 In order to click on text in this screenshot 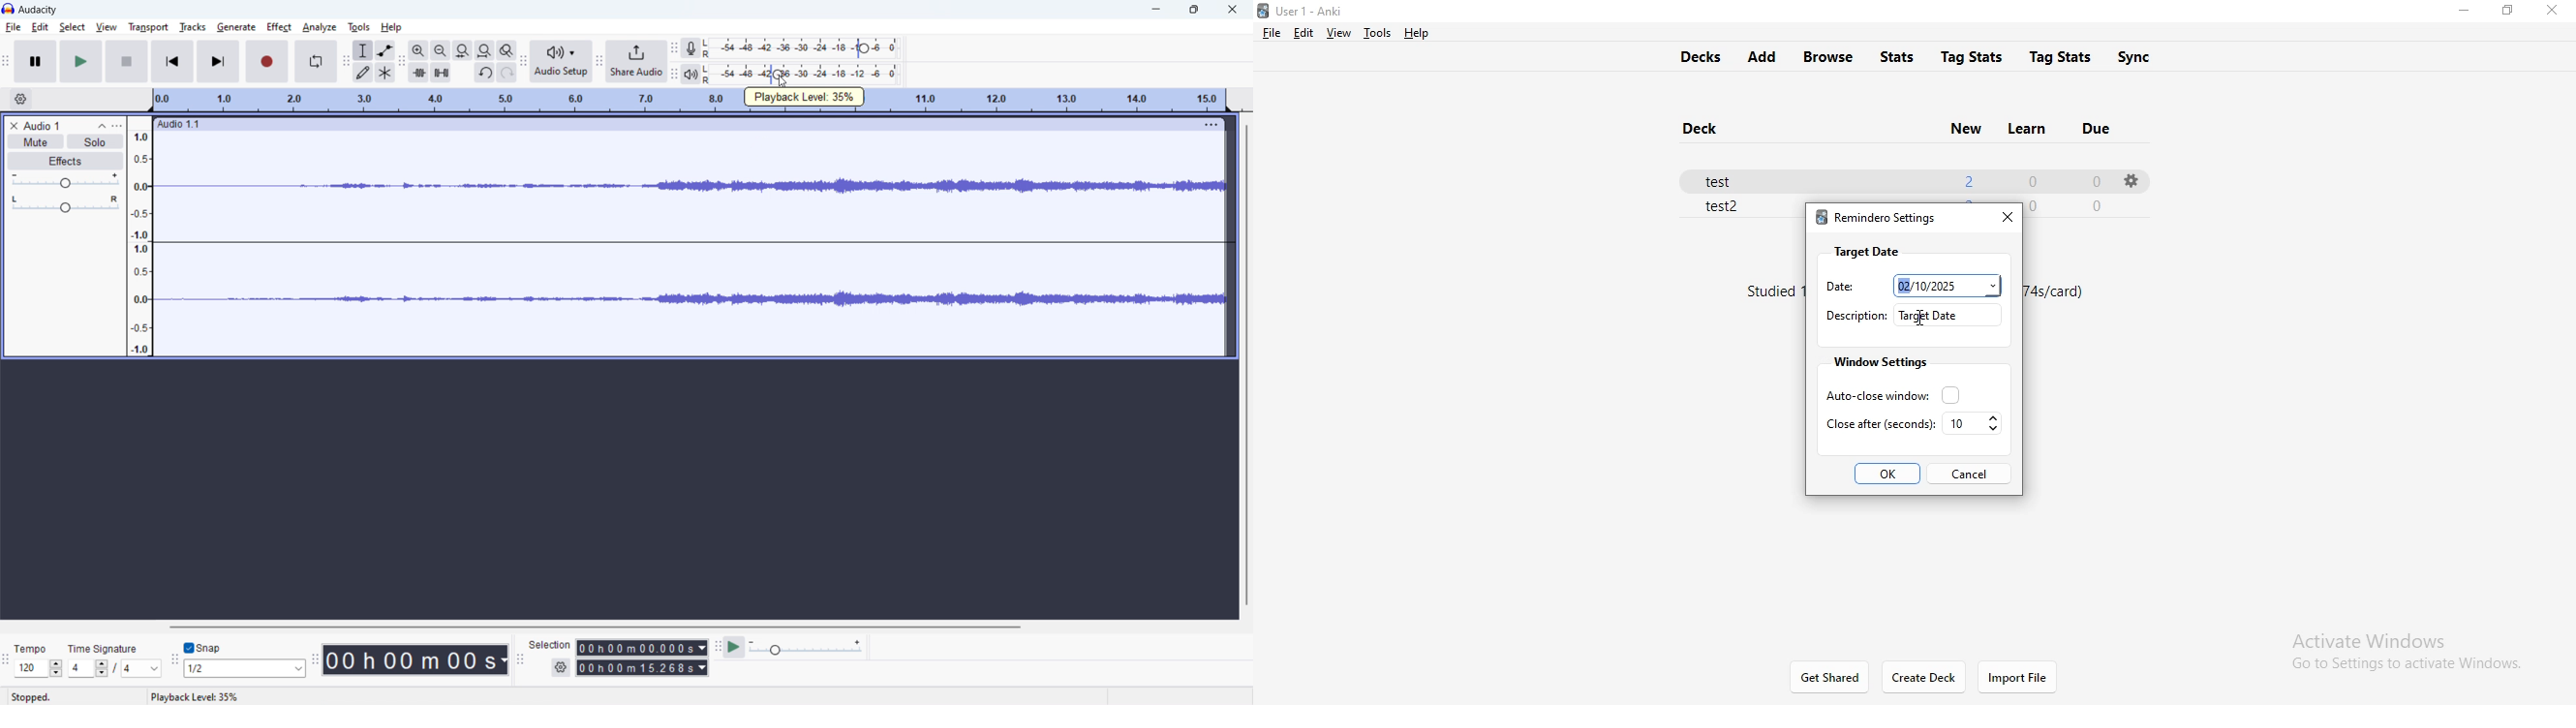, I will do `click(2060, 294)`.